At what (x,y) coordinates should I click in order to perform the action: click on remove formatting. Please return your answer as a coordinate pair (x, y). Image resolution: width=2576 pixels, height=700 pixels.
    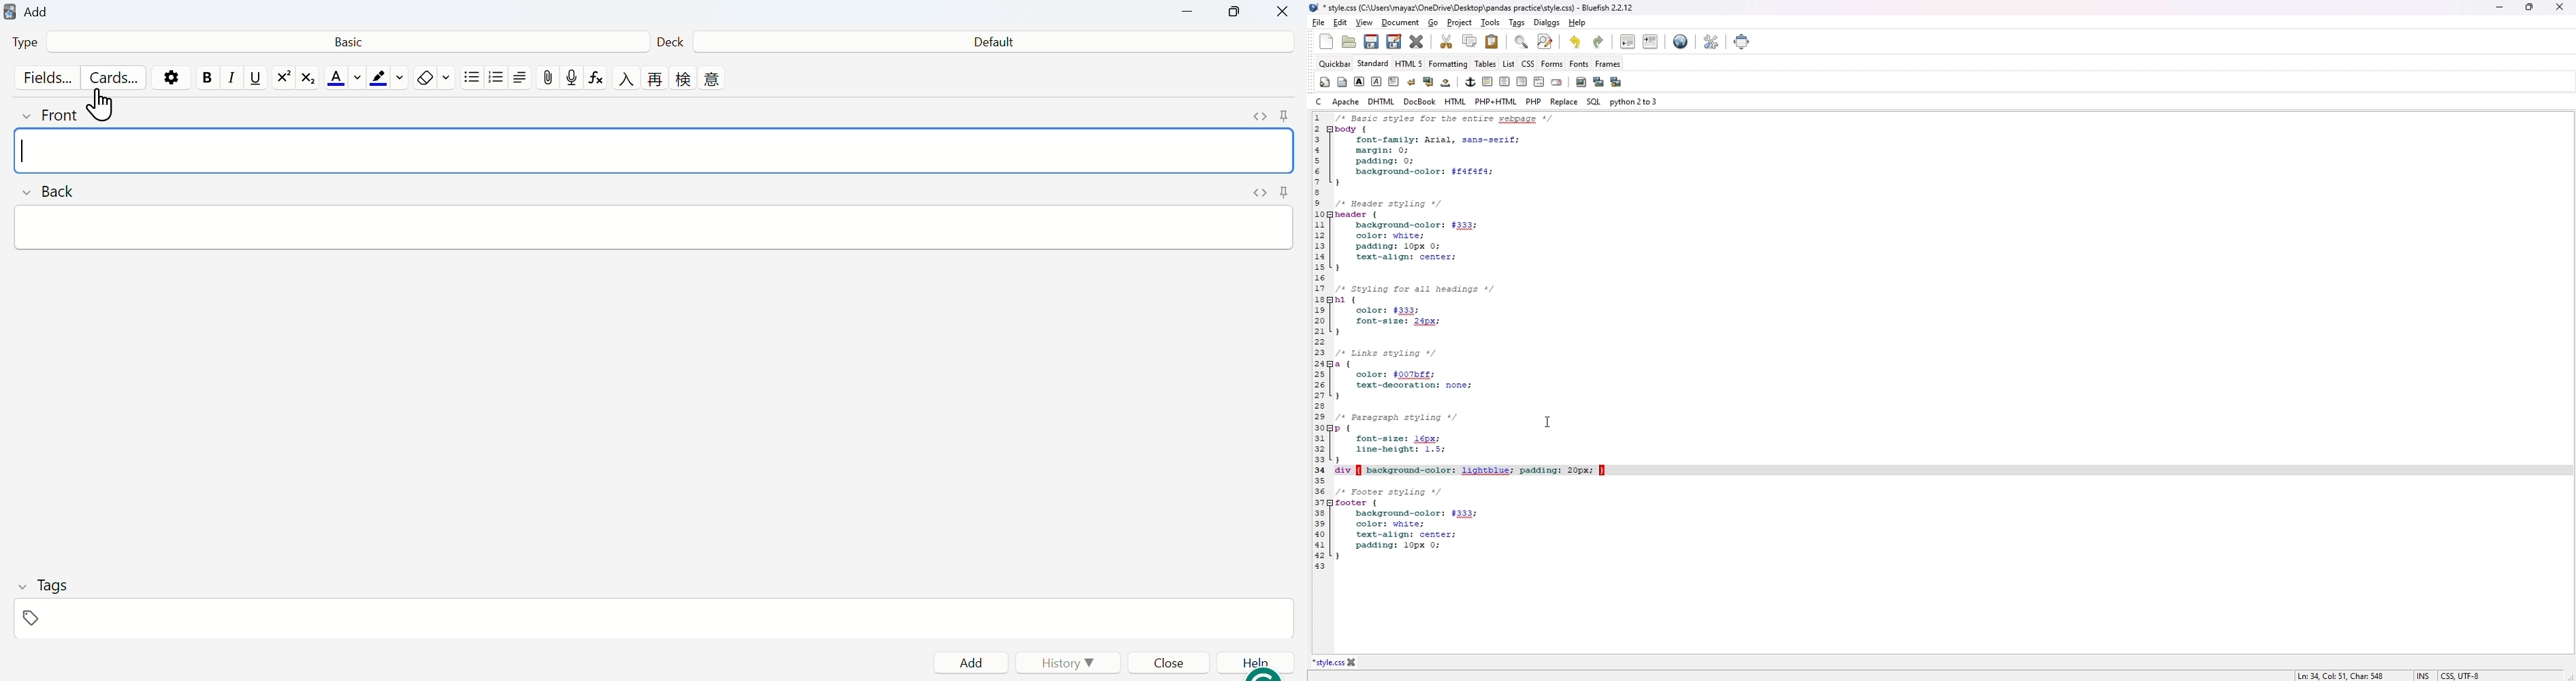
    Looking at the image, I should click on (426, 78).